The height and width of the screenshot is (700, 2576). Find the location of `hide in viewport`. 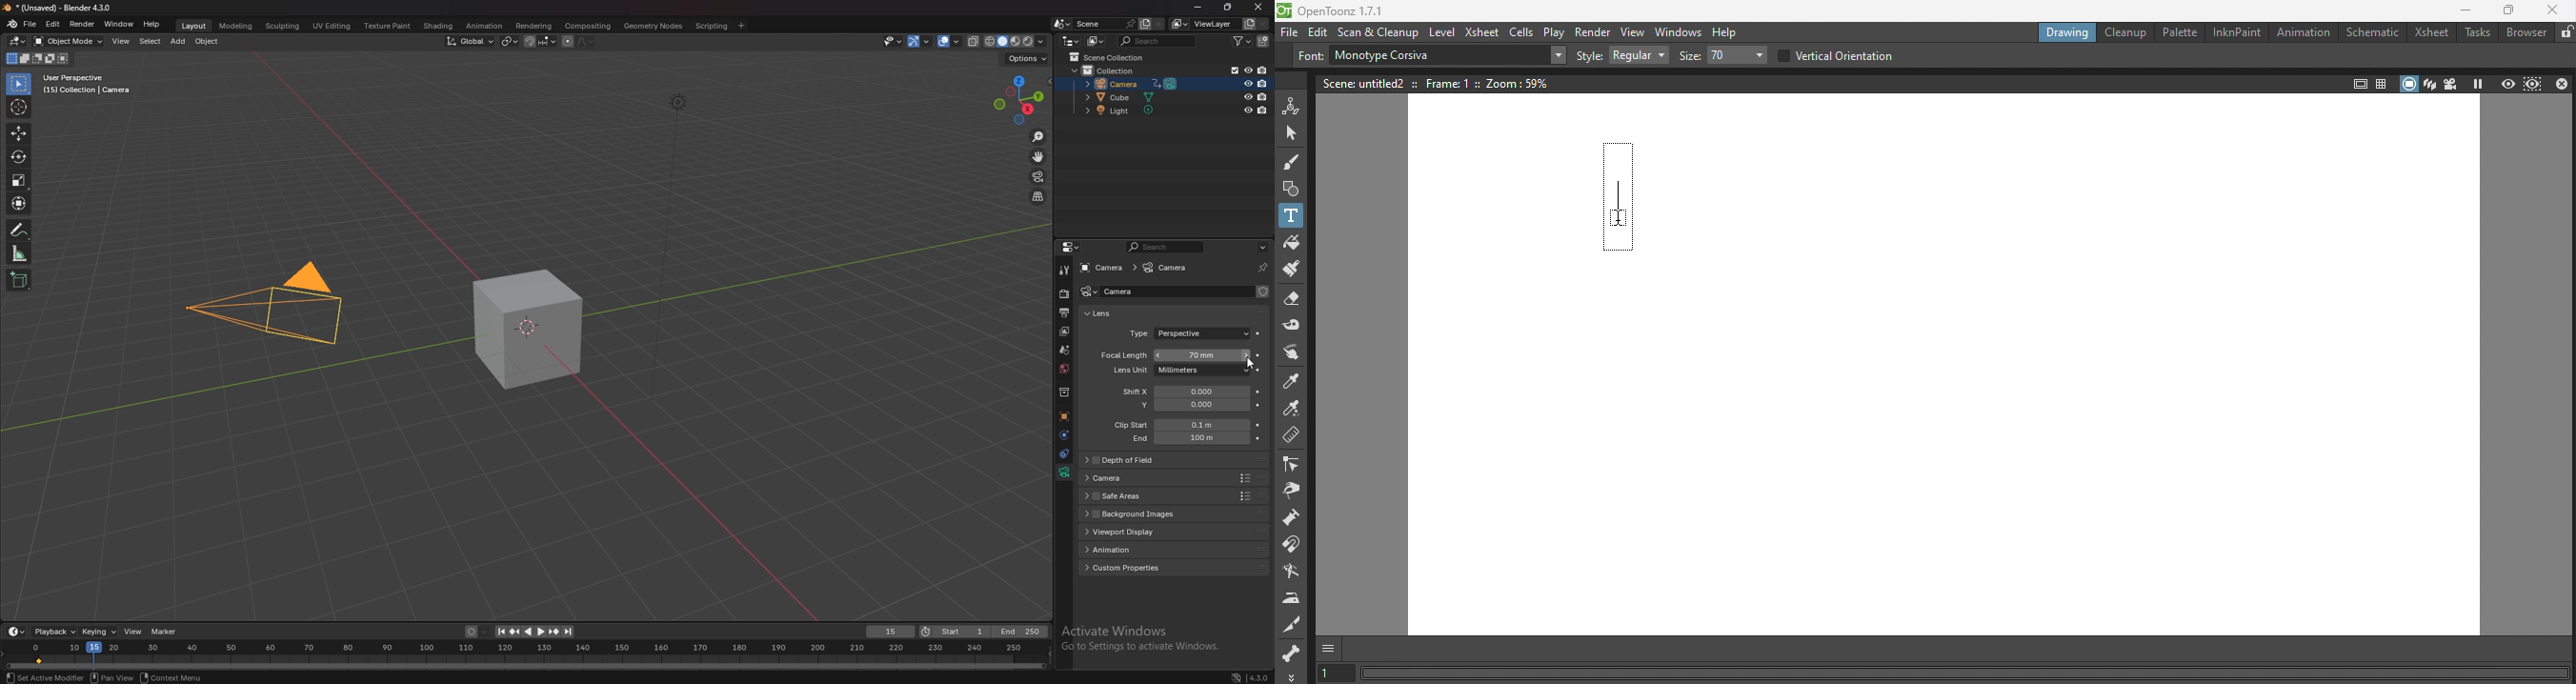

hide in viewport is located at coordinates (1246, 84).